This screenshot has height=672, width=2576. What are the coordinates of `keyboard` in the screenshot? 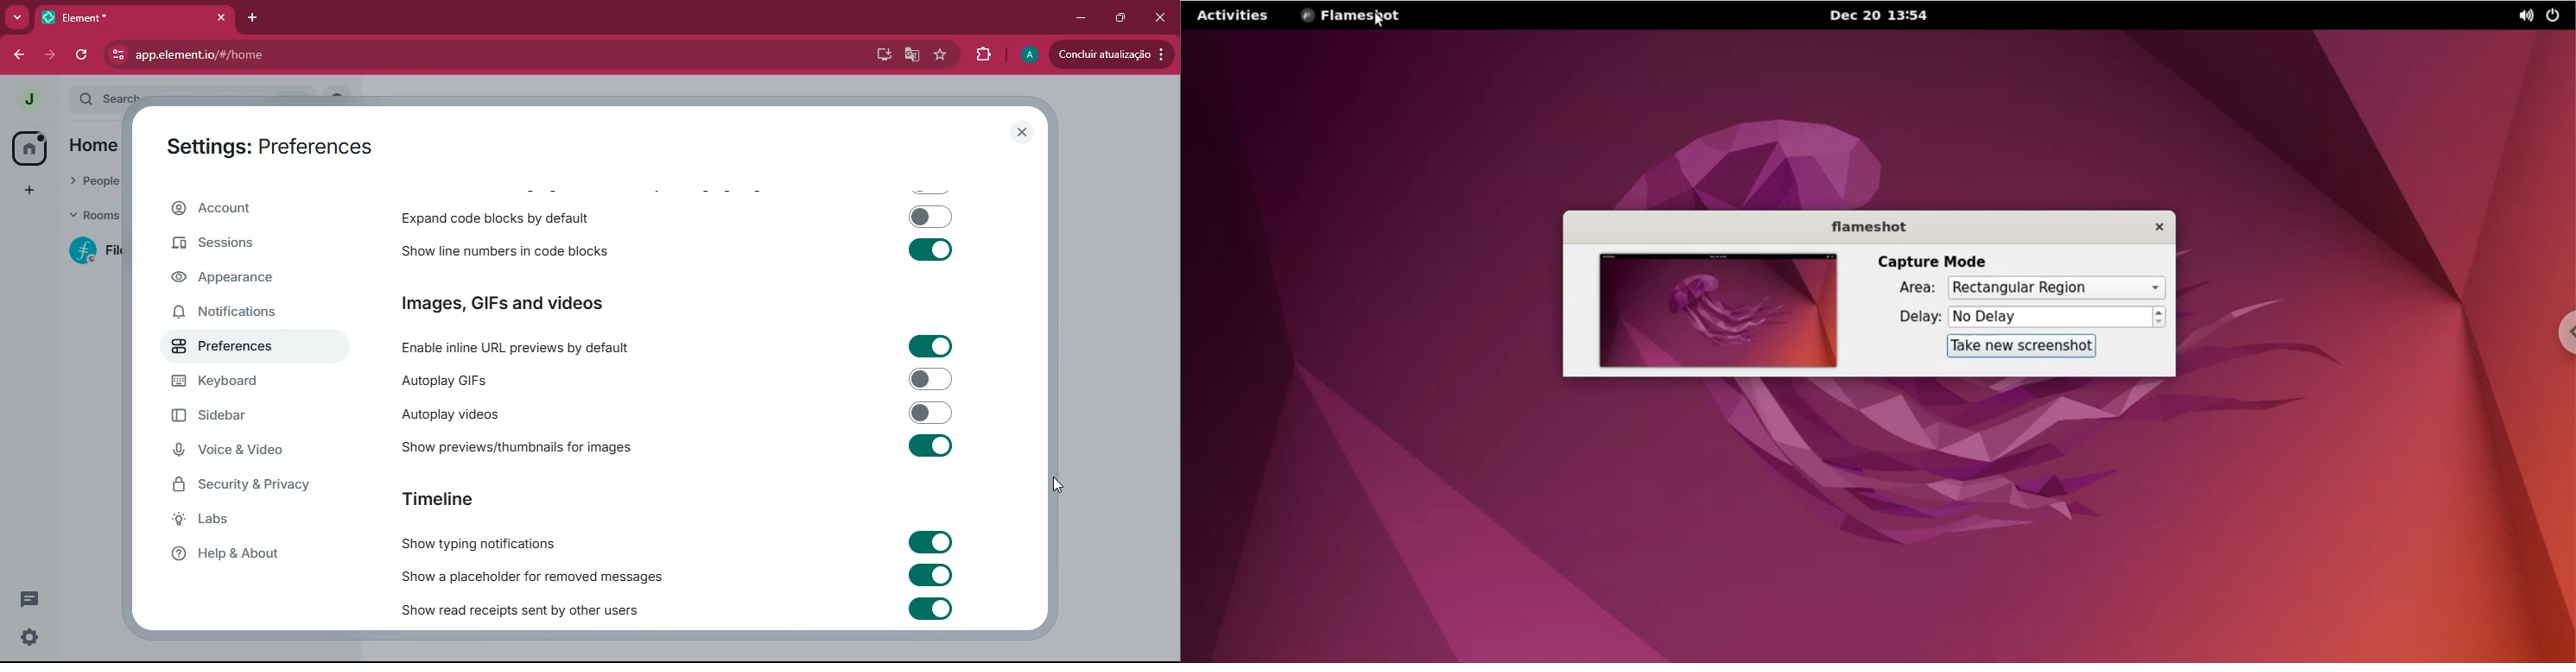 It's located at (239, 383).